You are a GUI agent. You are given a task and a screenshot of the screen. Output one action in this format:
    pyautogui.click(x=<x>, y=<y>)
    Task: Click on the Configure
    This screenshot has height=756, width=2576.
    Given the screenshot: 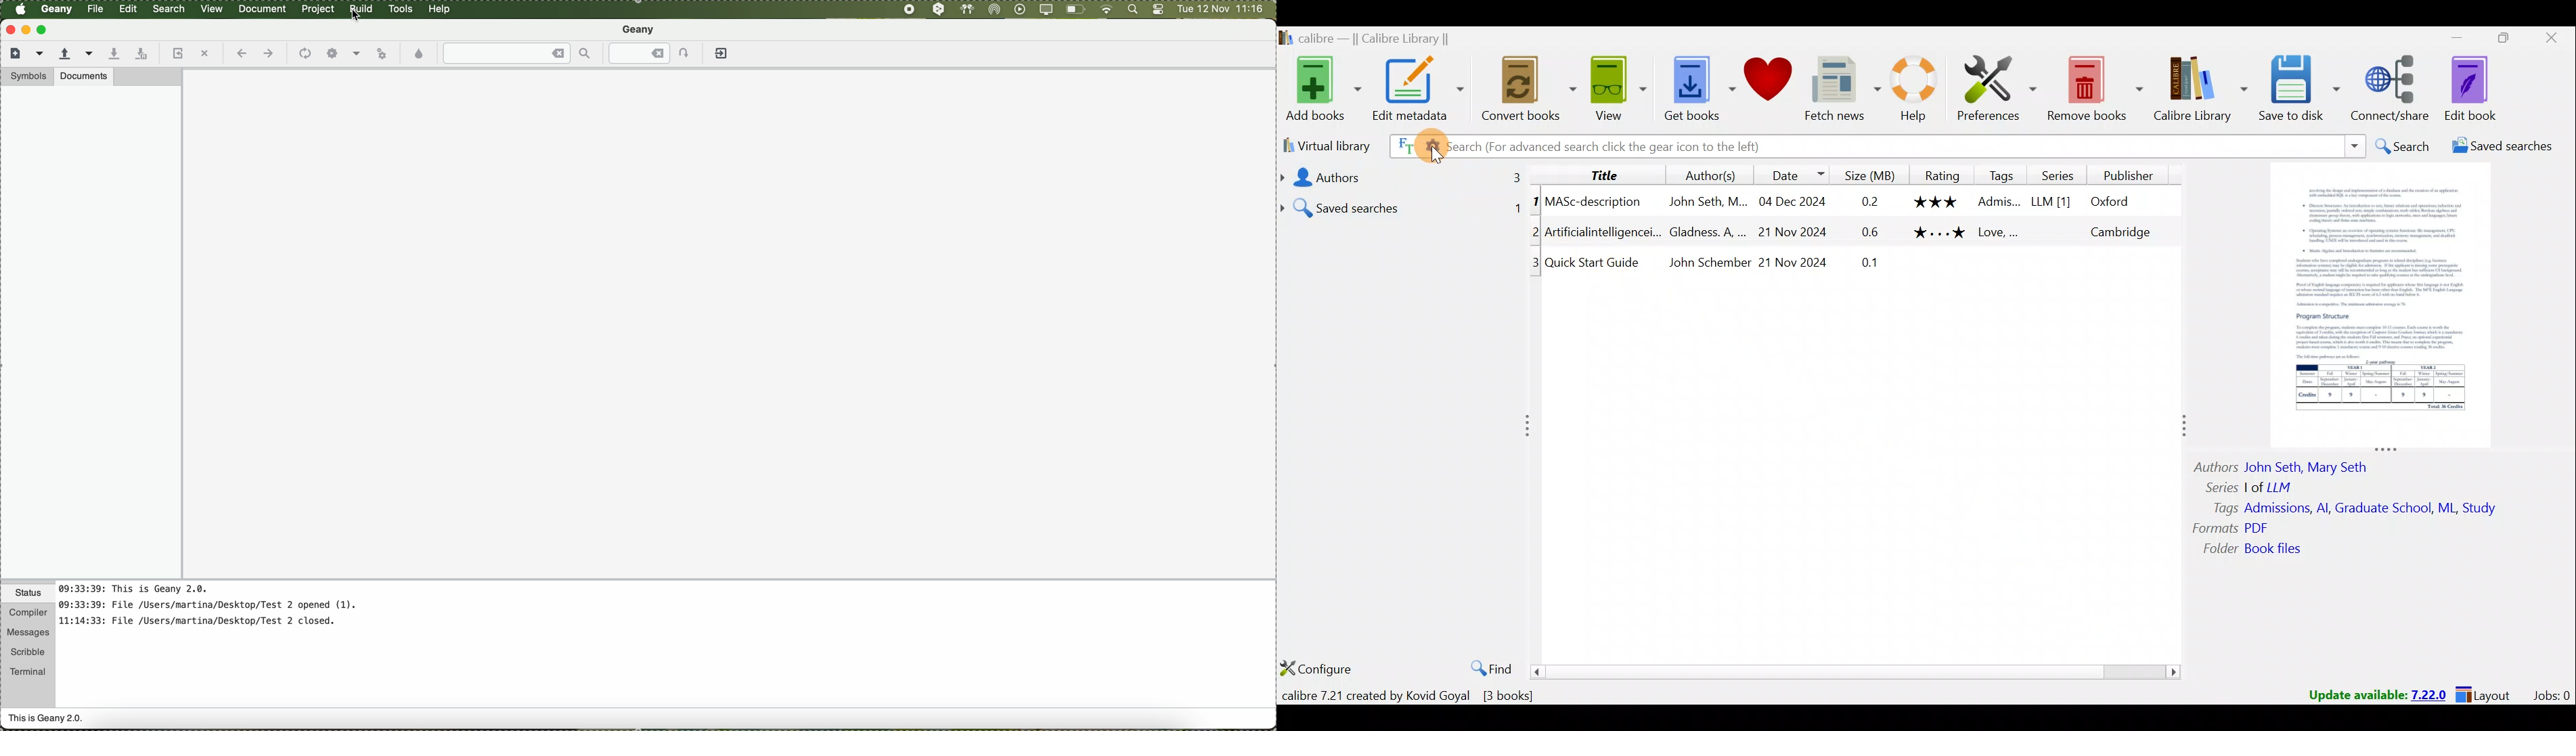 What is the action you would take?
    pyautogui.click(x=1317, y=670)
    